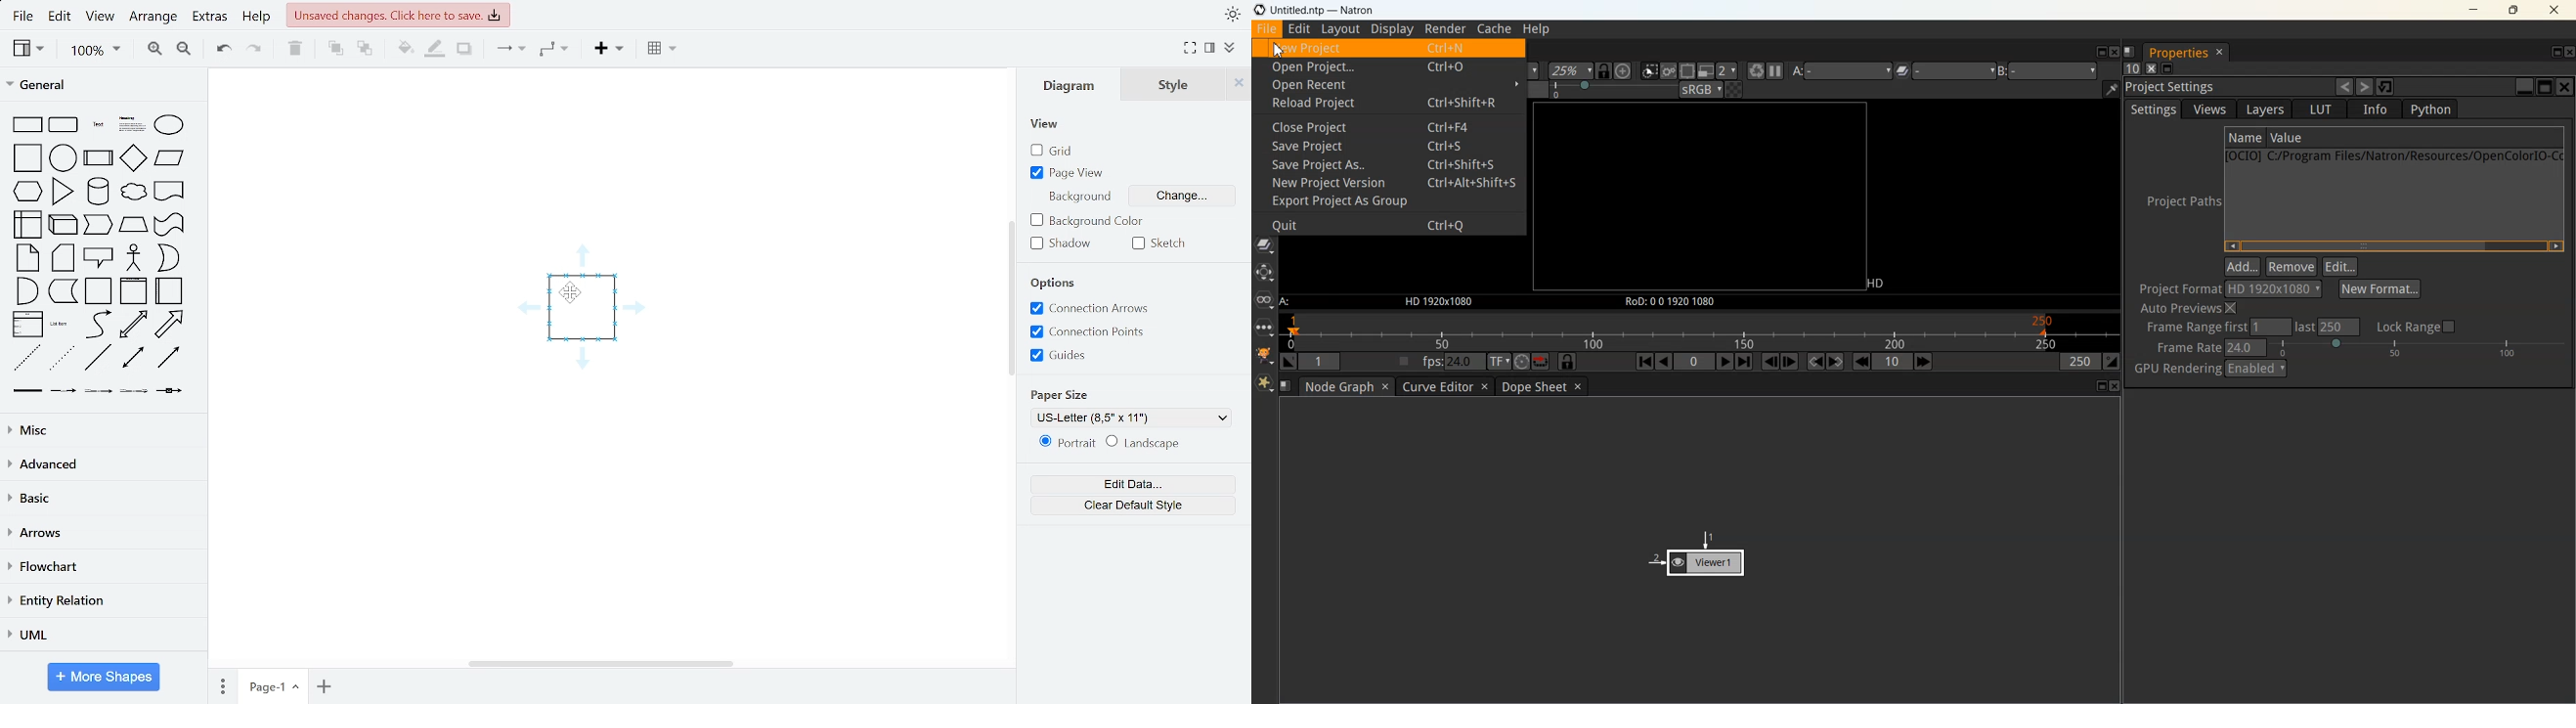  I want to click on general shapes, so click(62, 155).